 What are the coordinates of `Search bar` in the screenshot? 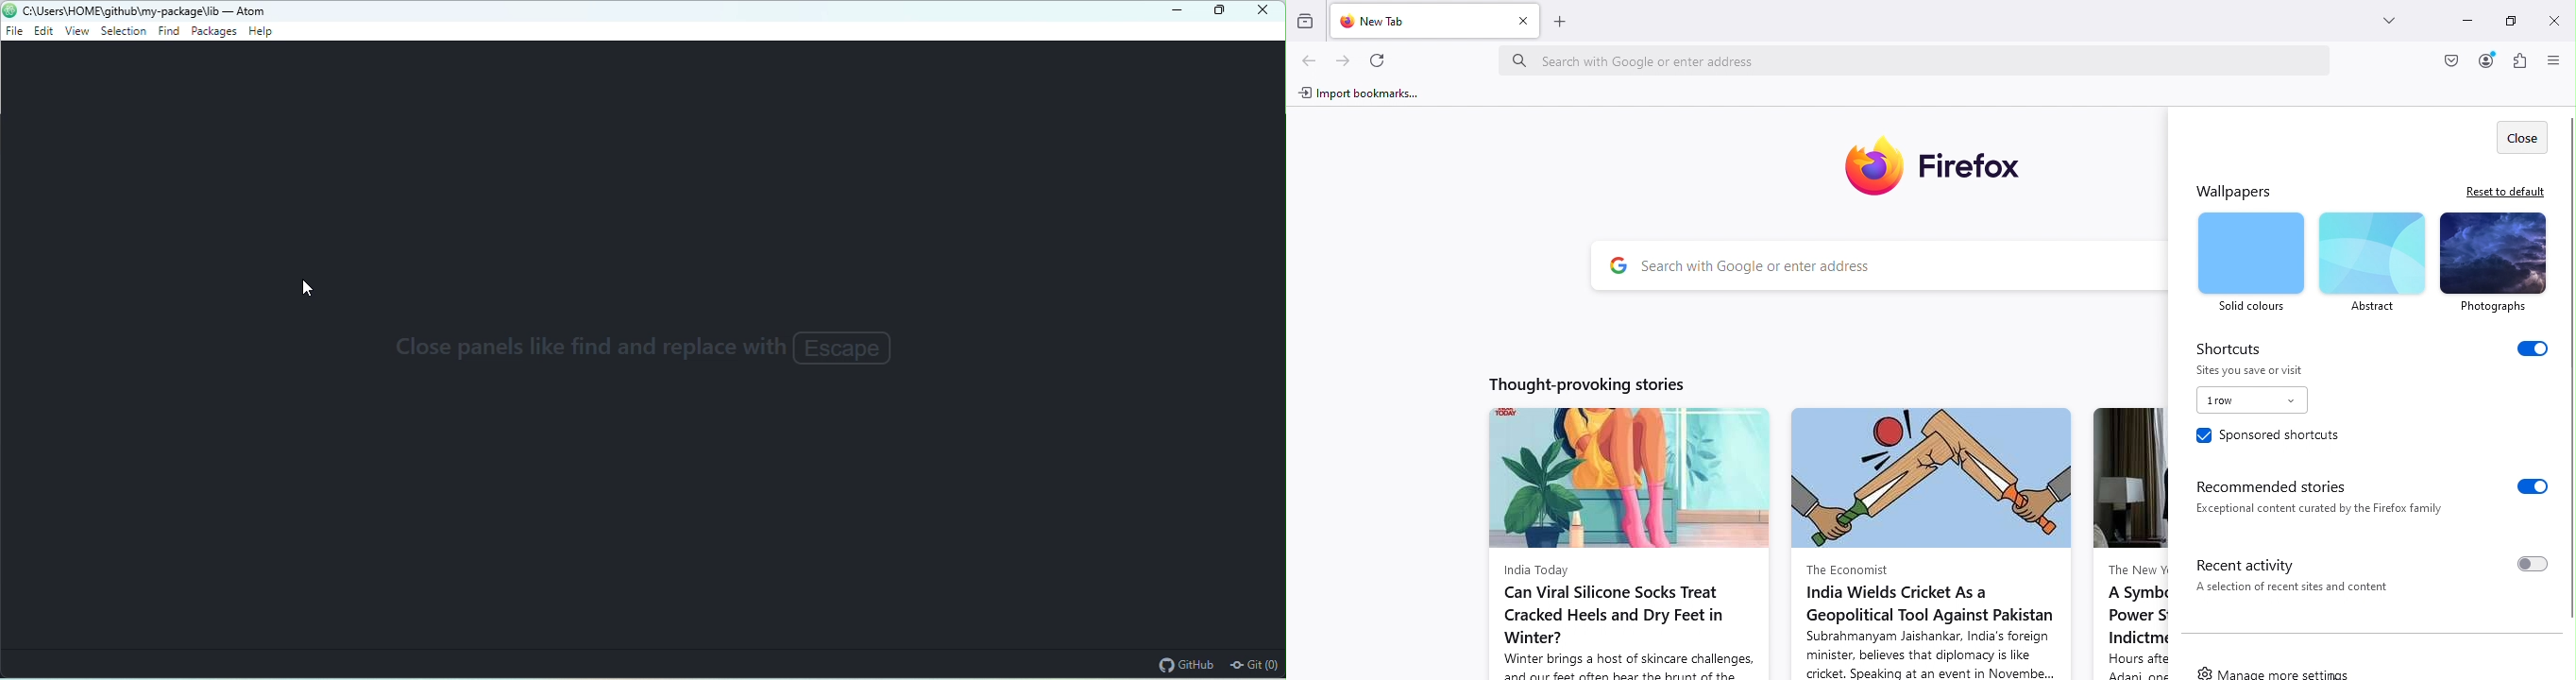 It's located at (1924, 59).